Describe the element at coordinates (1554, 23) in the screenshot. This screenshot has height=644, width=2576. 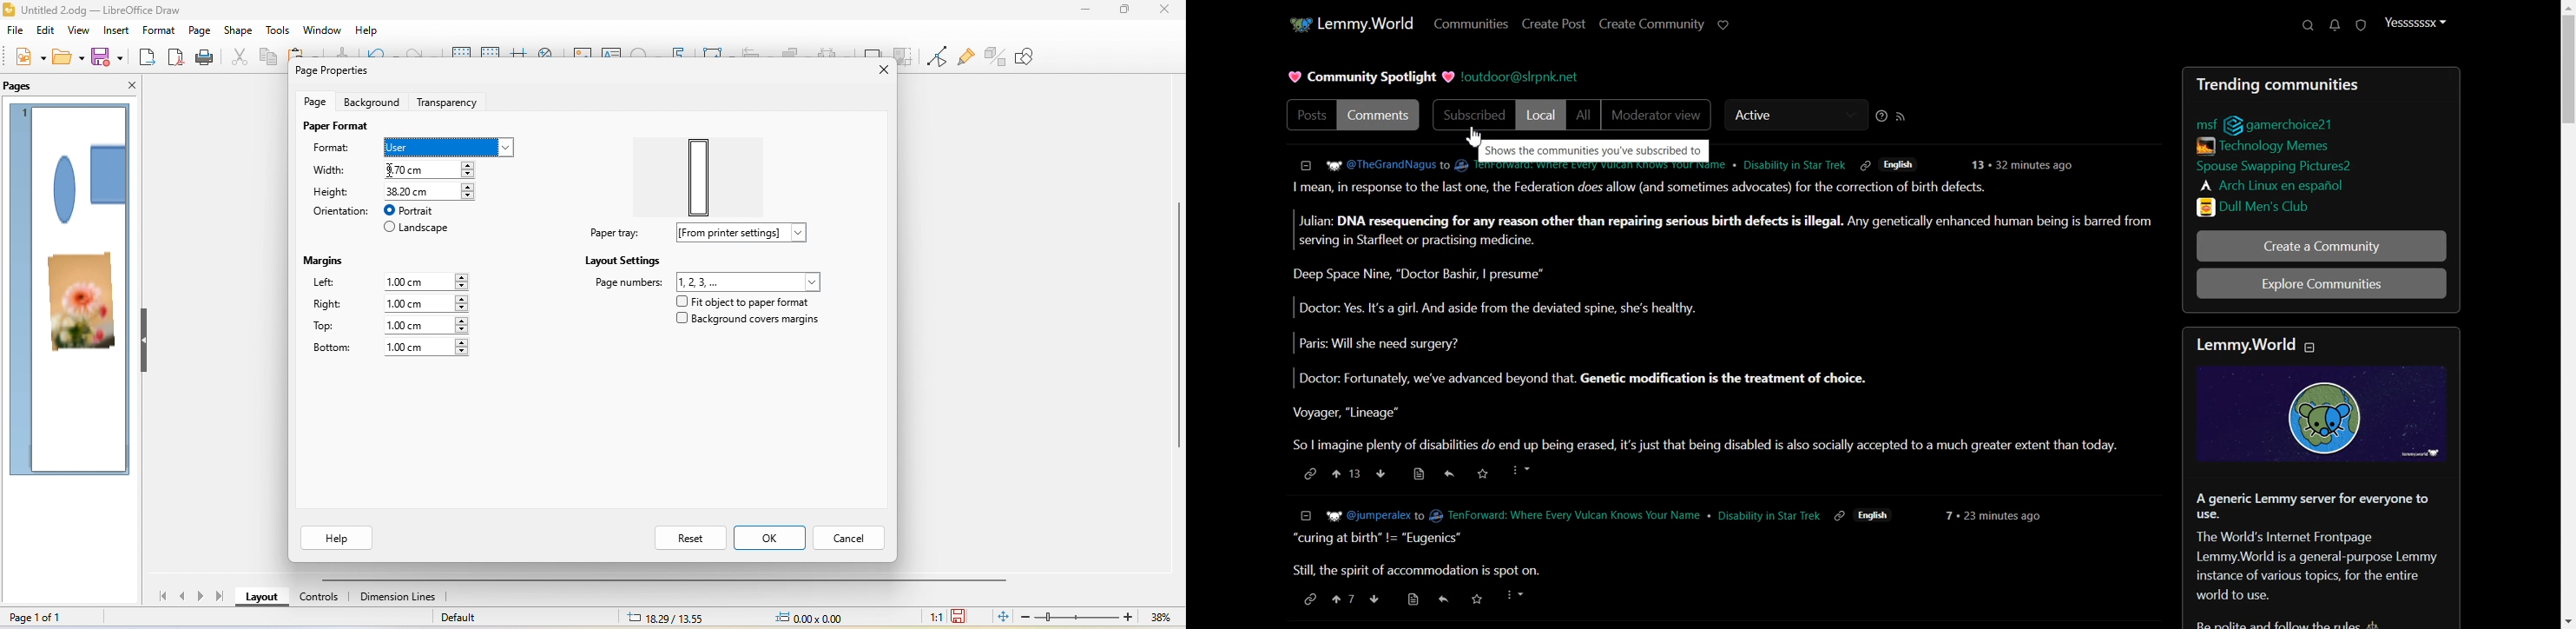
I see `Create Post` at that location.